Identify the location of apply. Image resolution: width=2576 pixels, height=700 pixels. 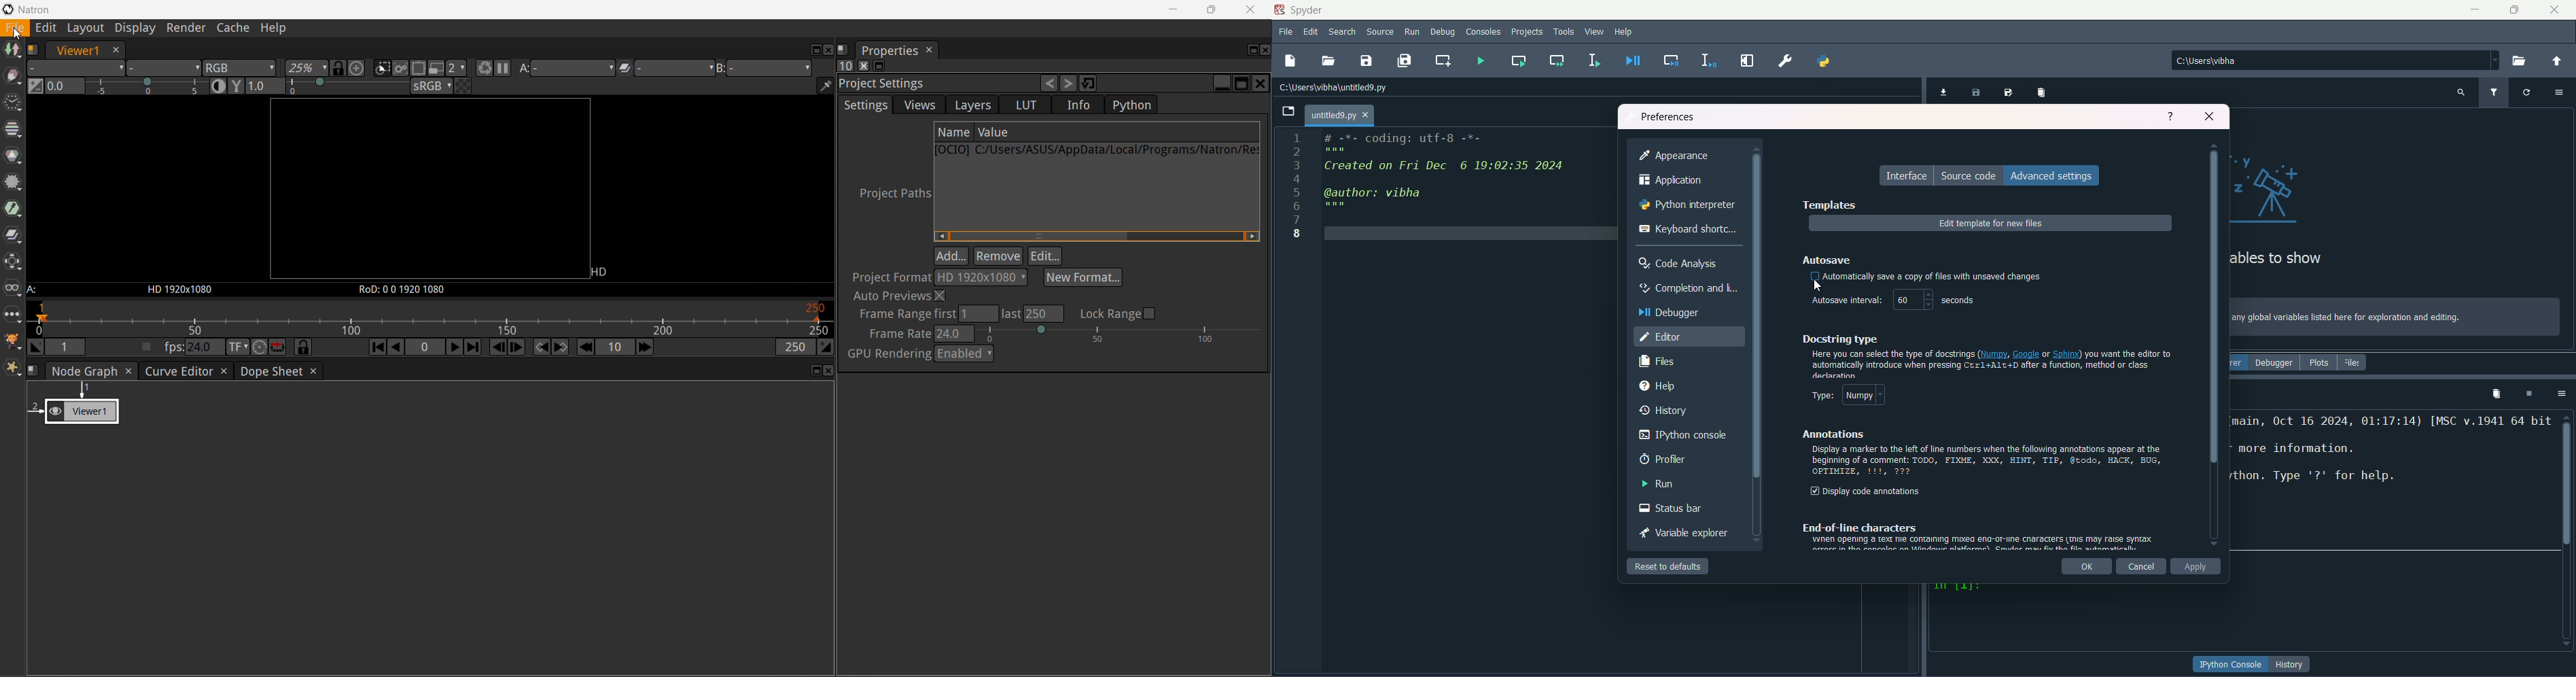
(2198, 567).